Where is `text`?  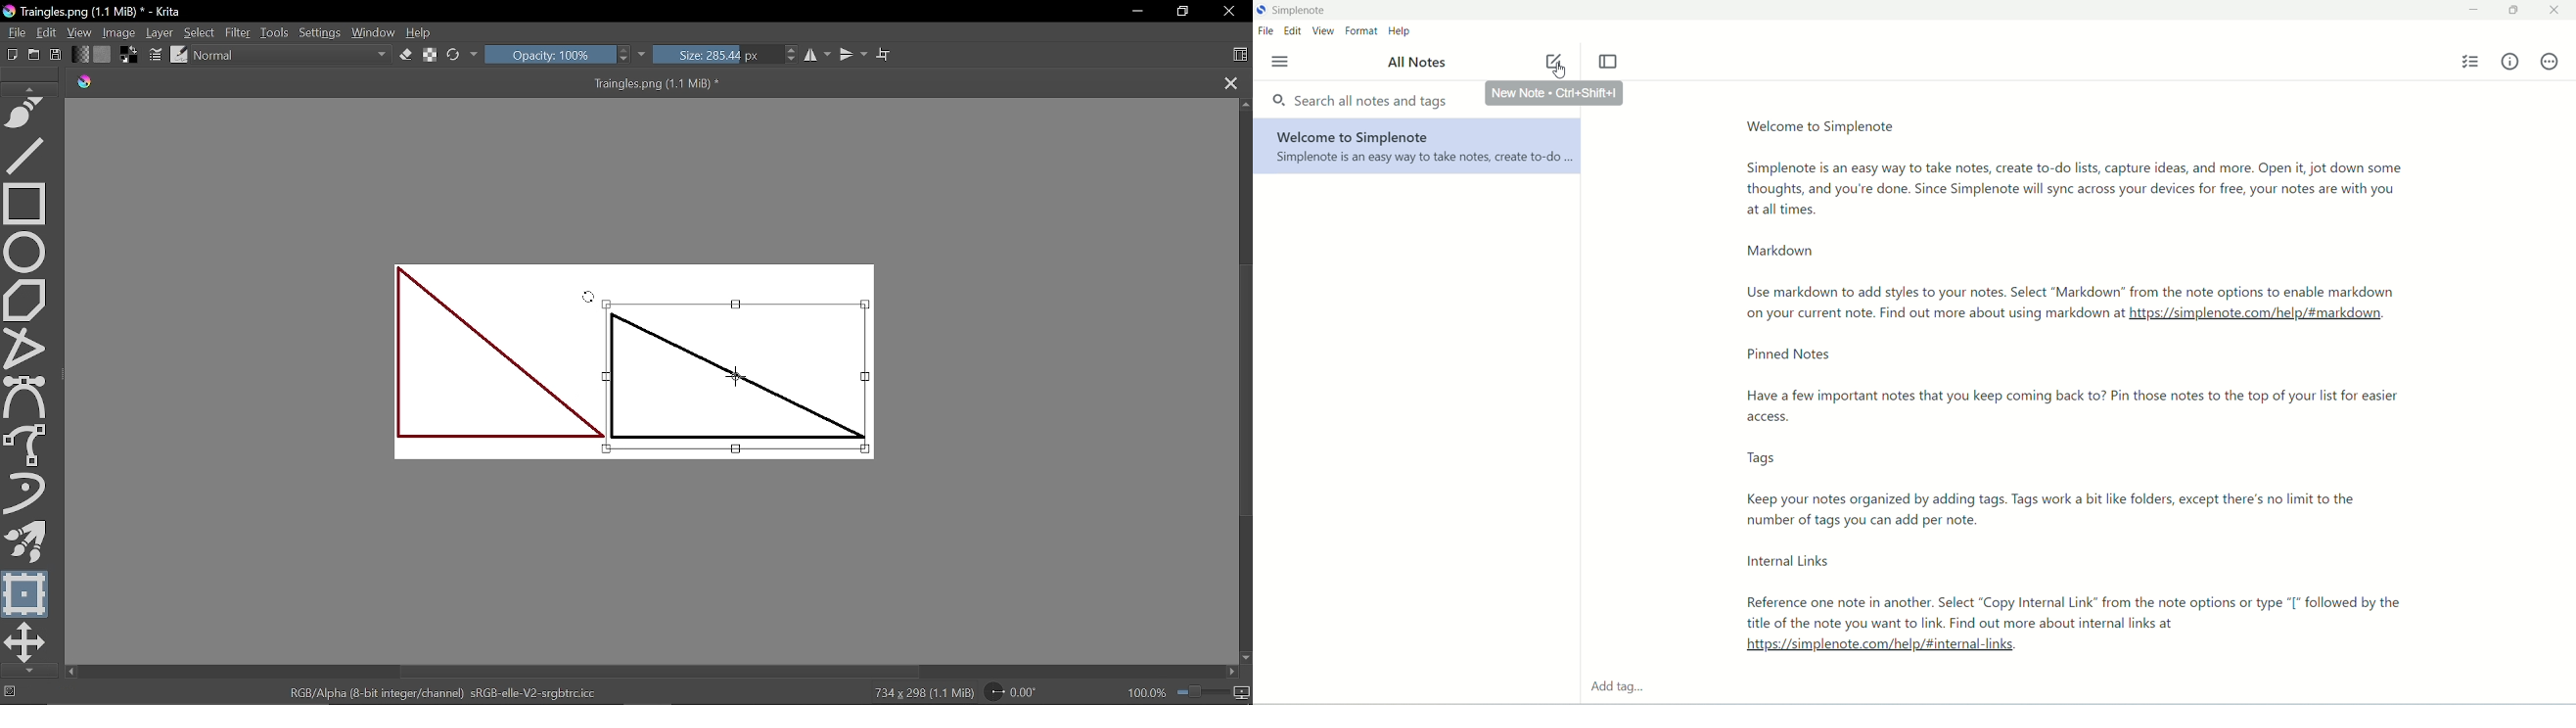
text is located at coordinates (2064, 380).